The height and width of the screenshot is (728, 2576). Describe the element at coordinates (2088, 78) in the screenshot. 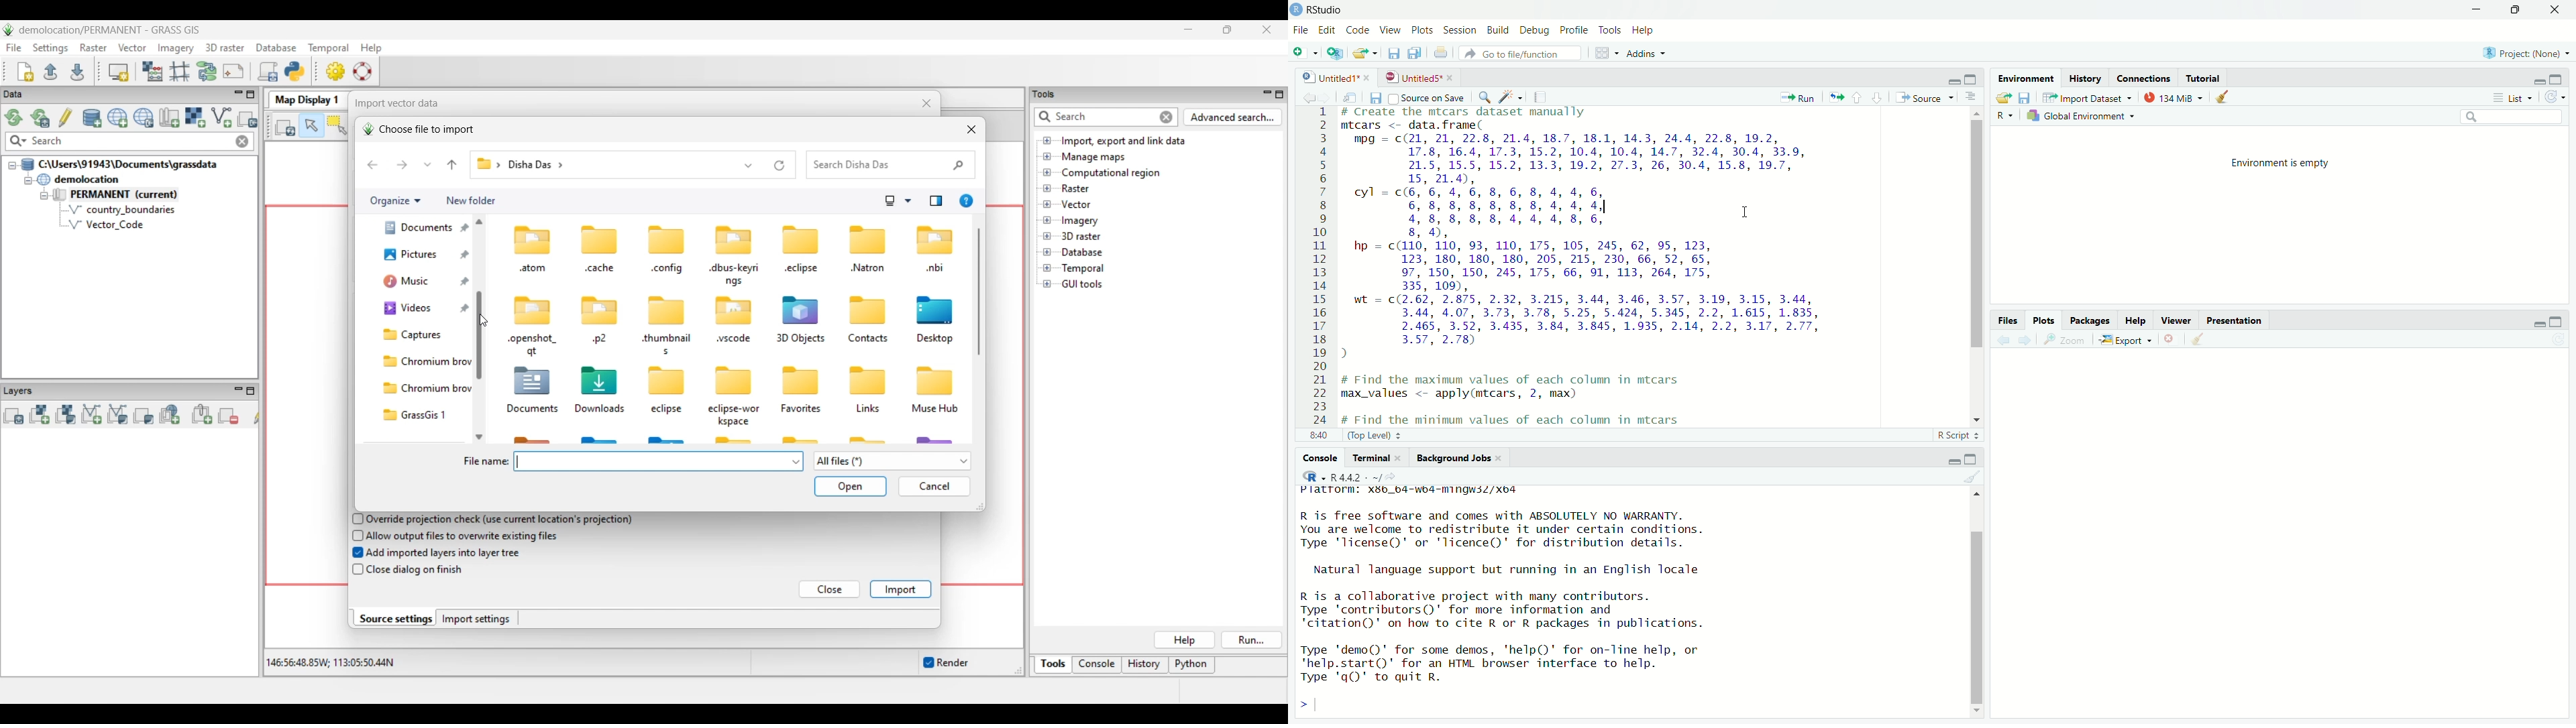

I see `History` at that location.